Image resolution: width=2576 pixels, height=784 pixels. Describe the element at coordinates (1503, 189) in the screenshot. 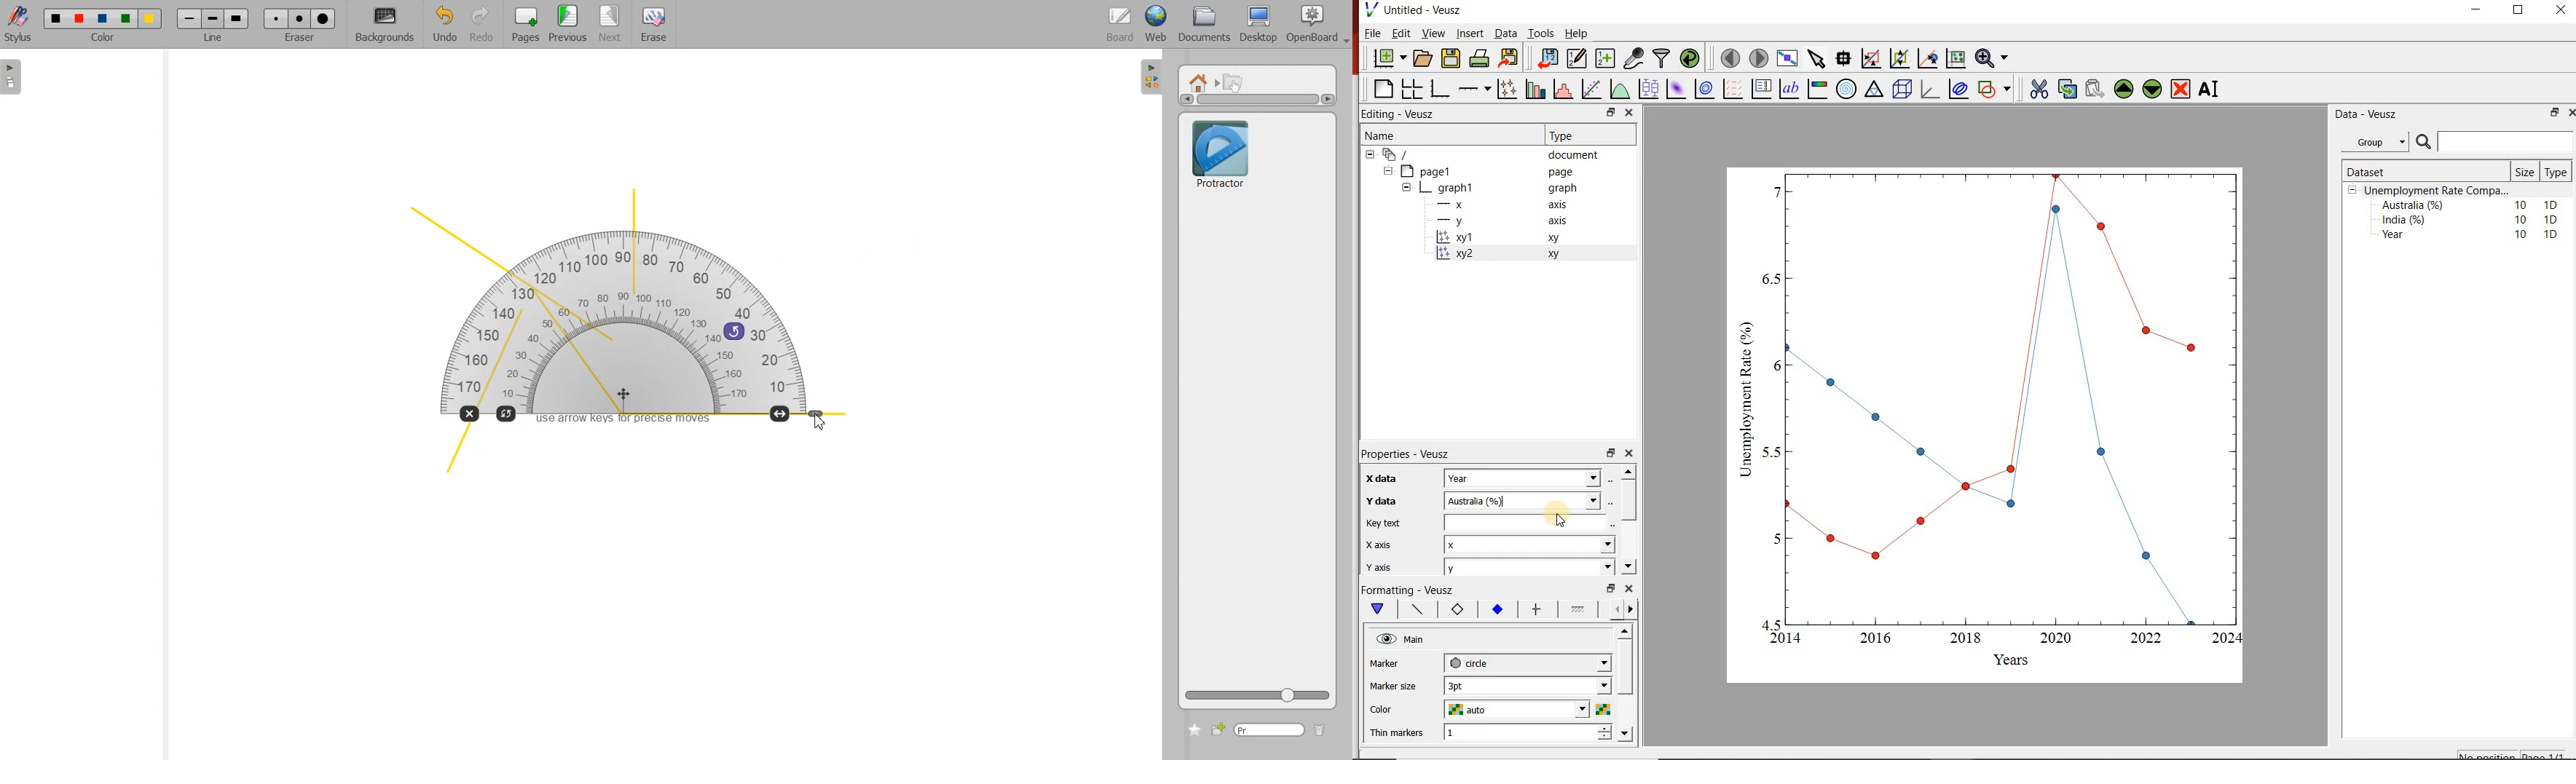

I see `graph1
pl graph` at that location.